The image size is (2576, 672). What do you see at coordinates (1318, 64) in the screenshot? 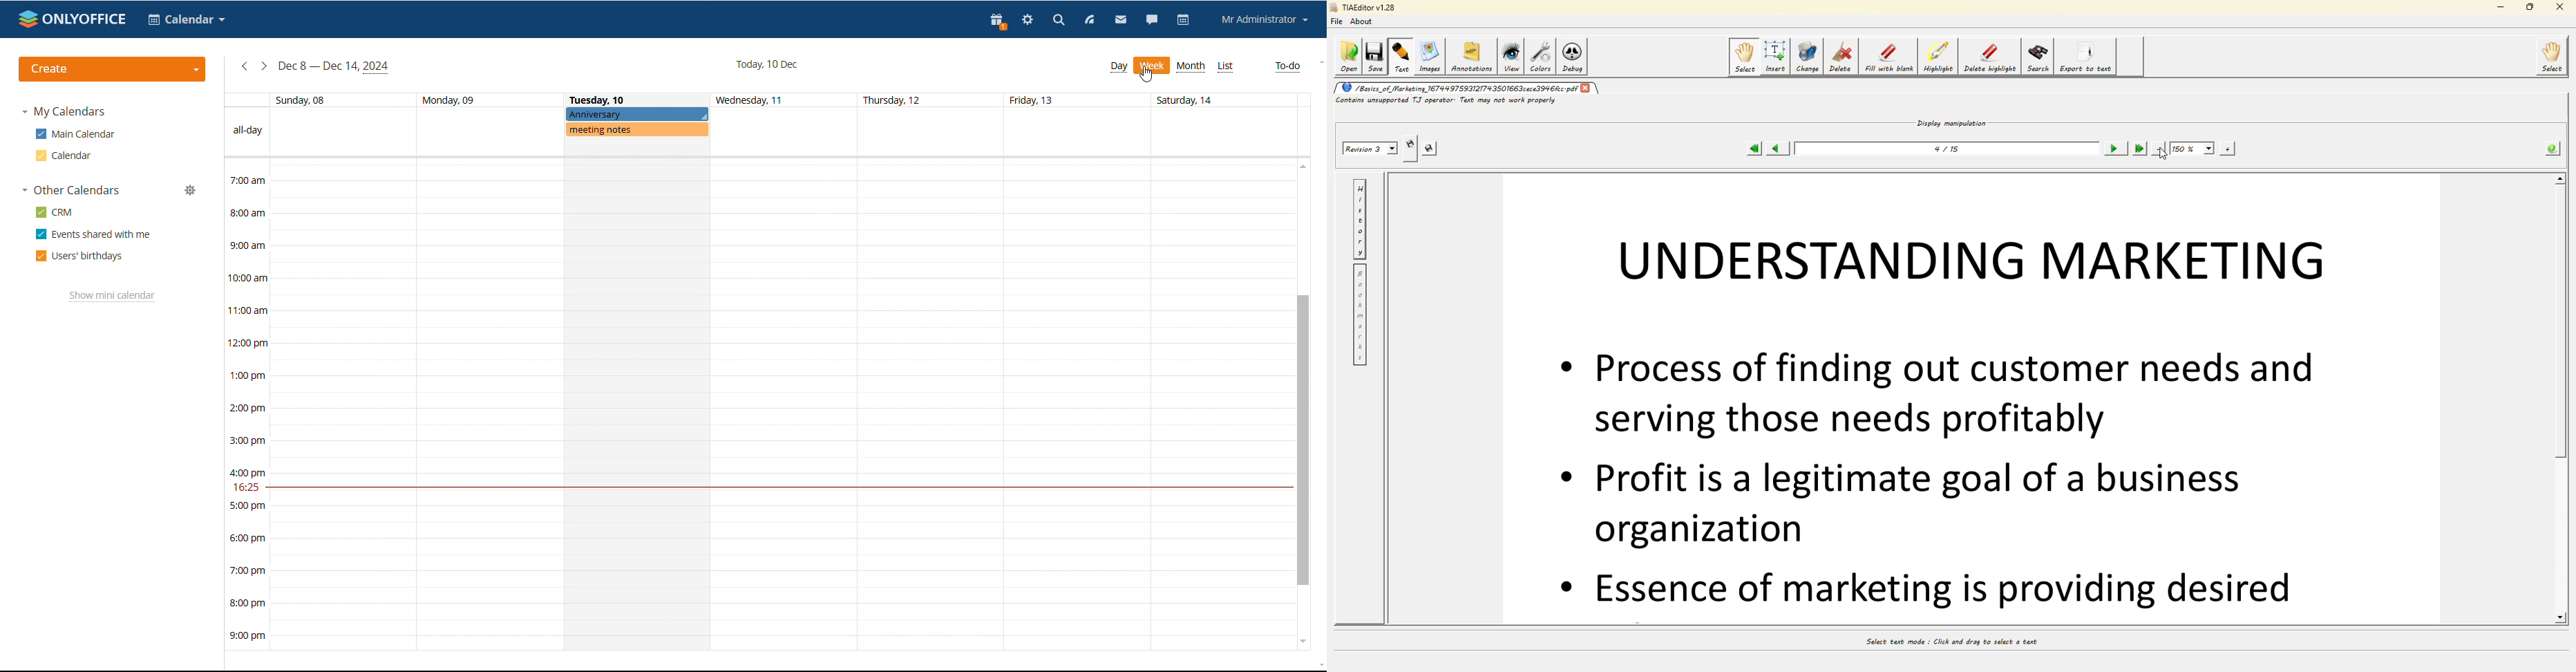
I see `scroll up` at bounding box center [1318, 64].